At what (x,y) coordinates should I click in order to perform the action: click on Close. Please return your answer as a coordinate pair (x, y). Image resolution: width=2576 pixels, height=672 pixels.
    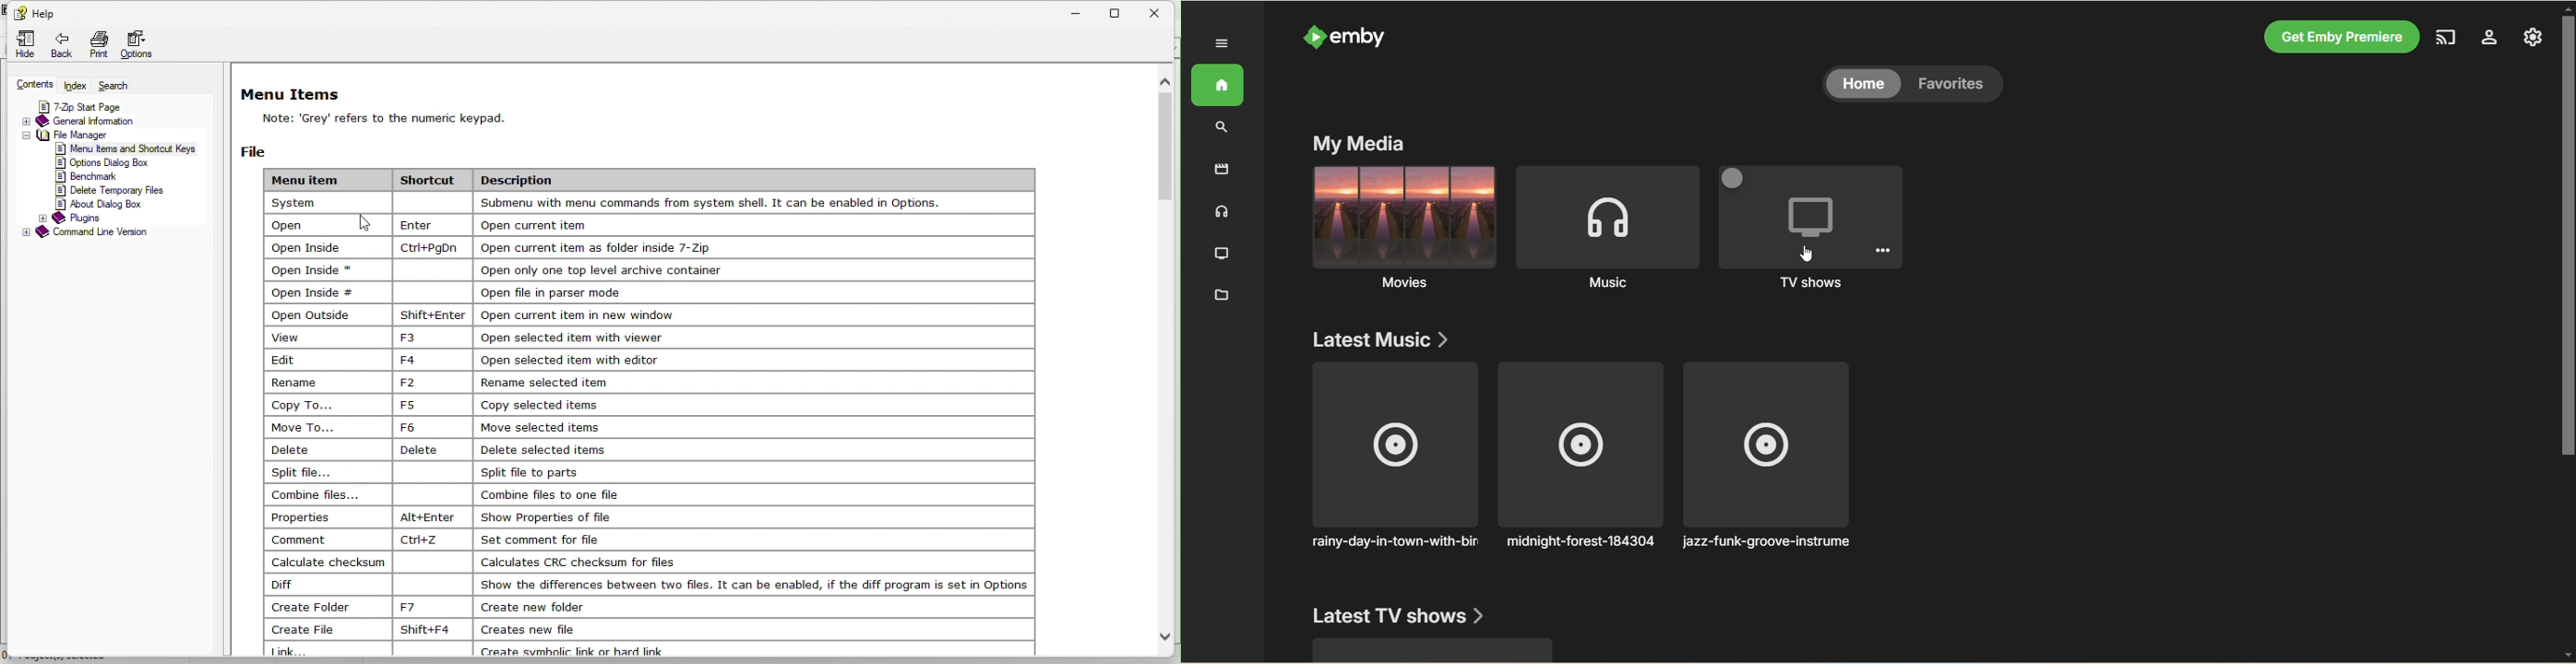
    Looking at the image, I should click on (1161, 11).